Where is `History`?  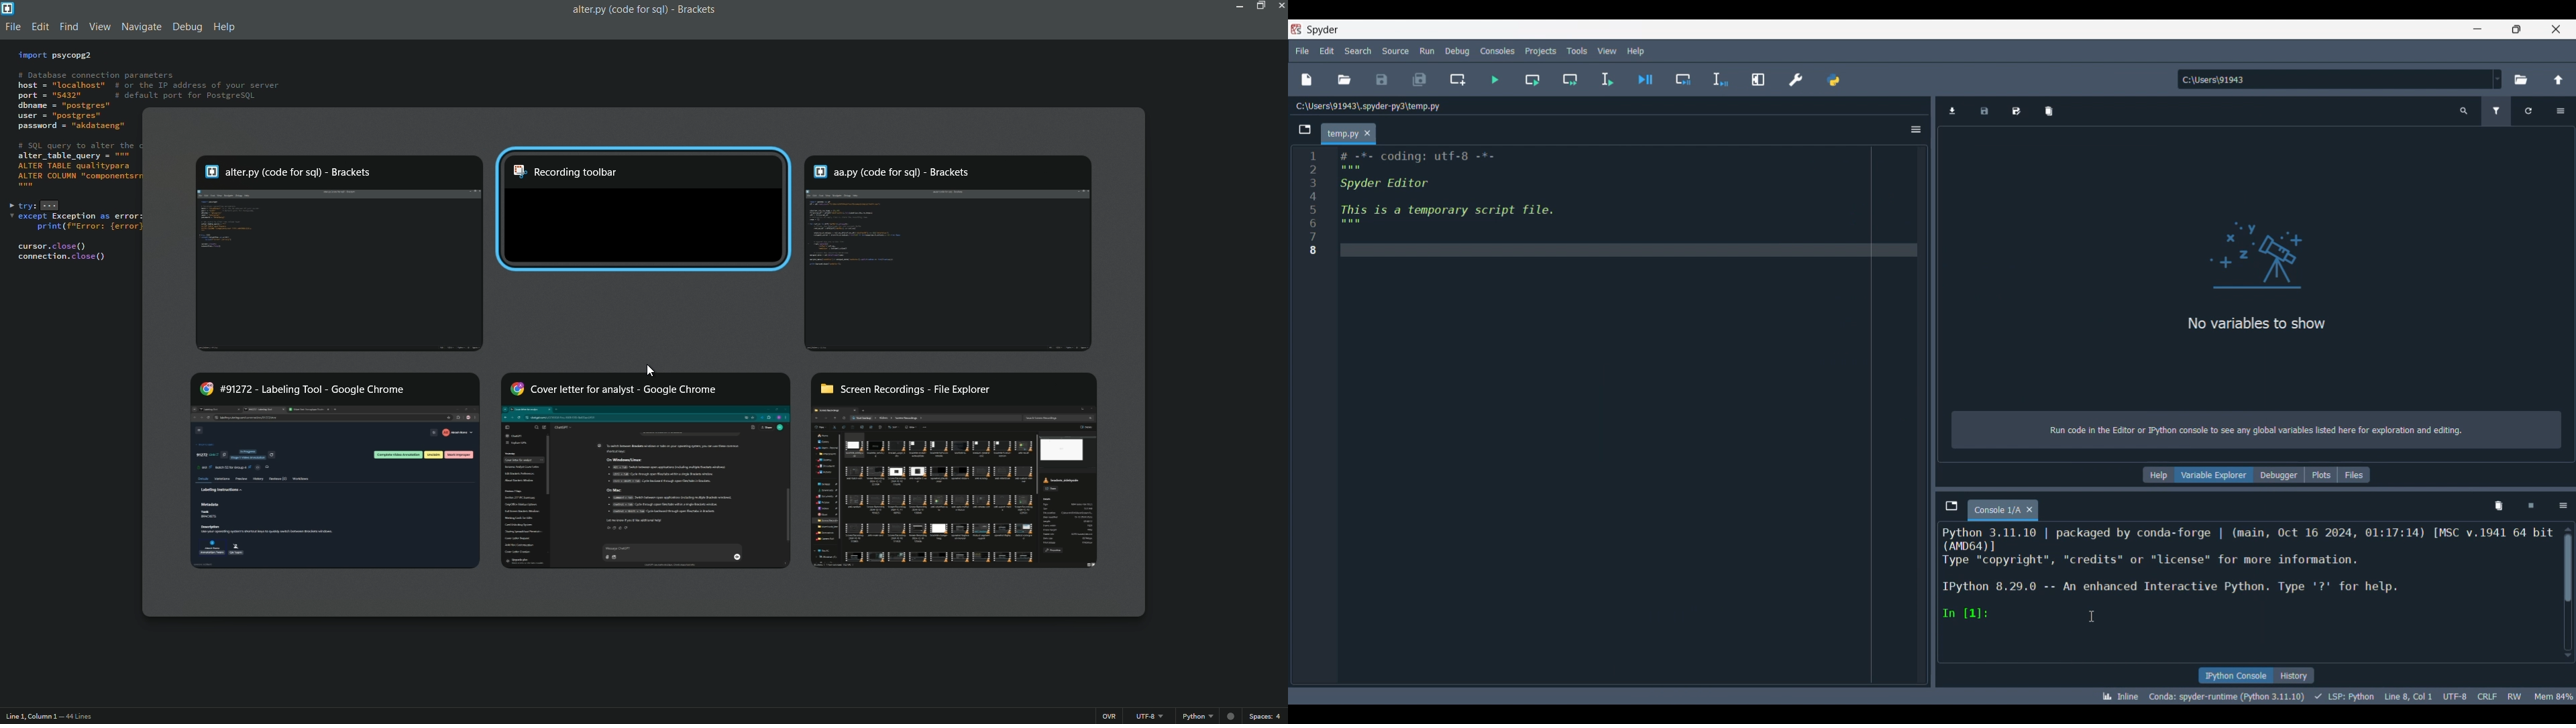
History is located at coordinates (2294, 675).